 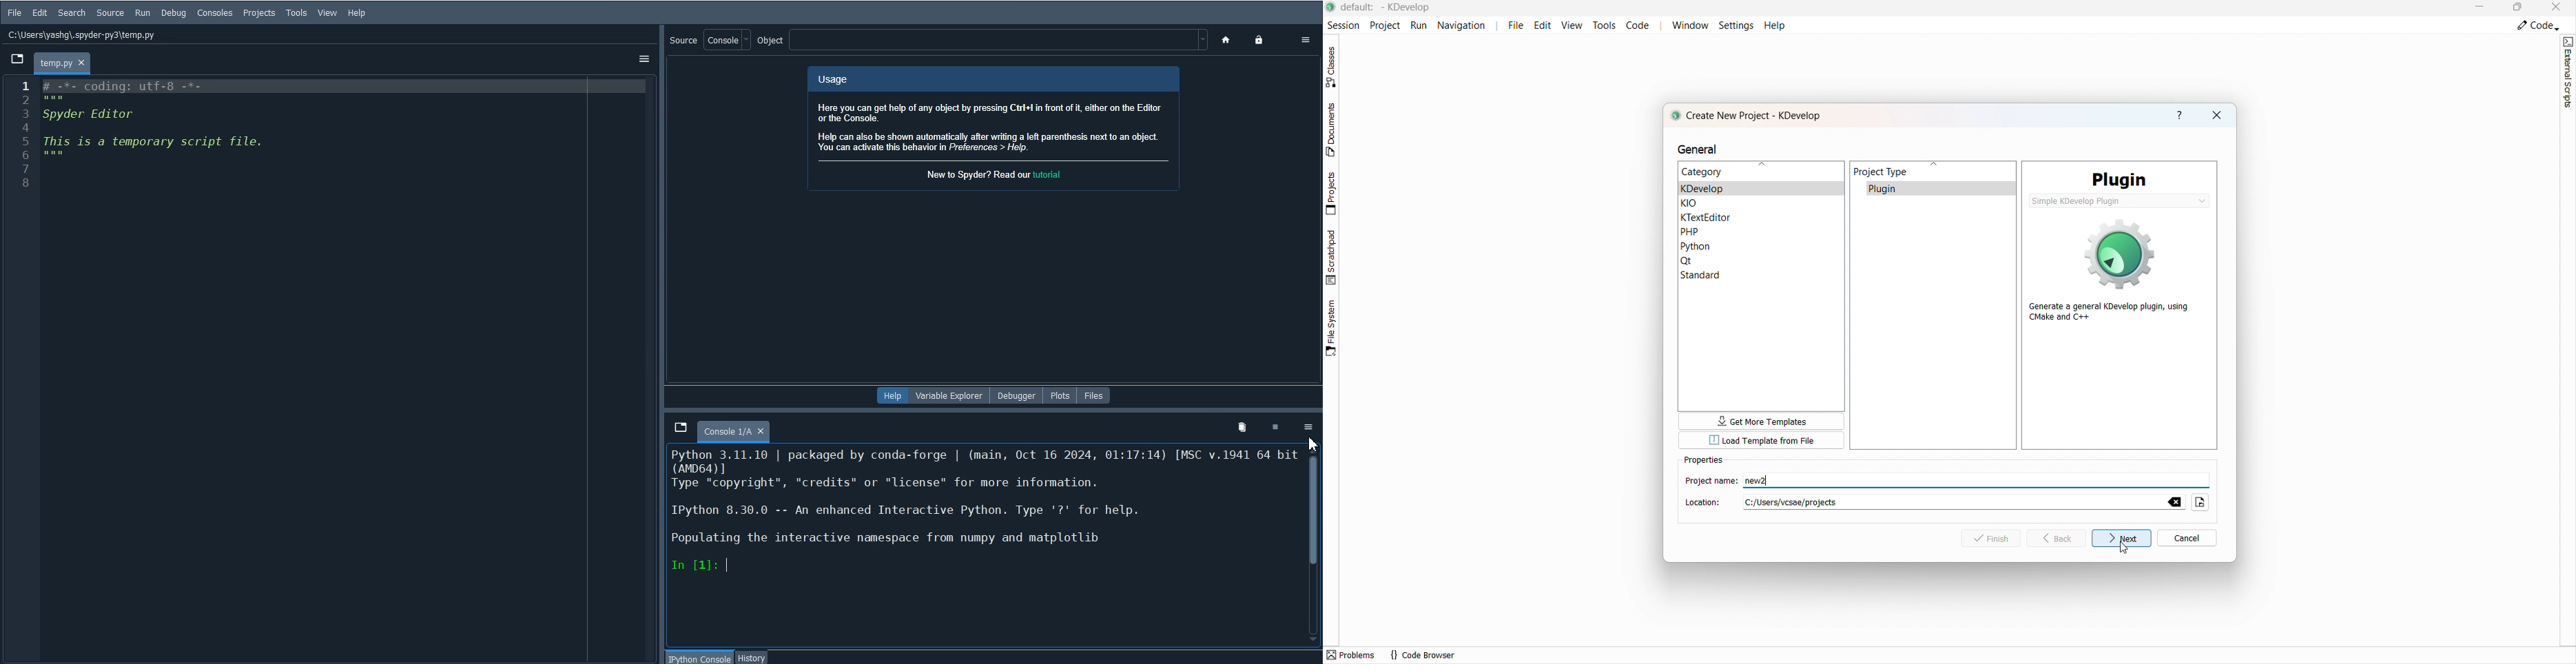 What do you see at coordinates (1751, 115) in the screenshot?
I see `create new project` at bounding box center [1751, 115].